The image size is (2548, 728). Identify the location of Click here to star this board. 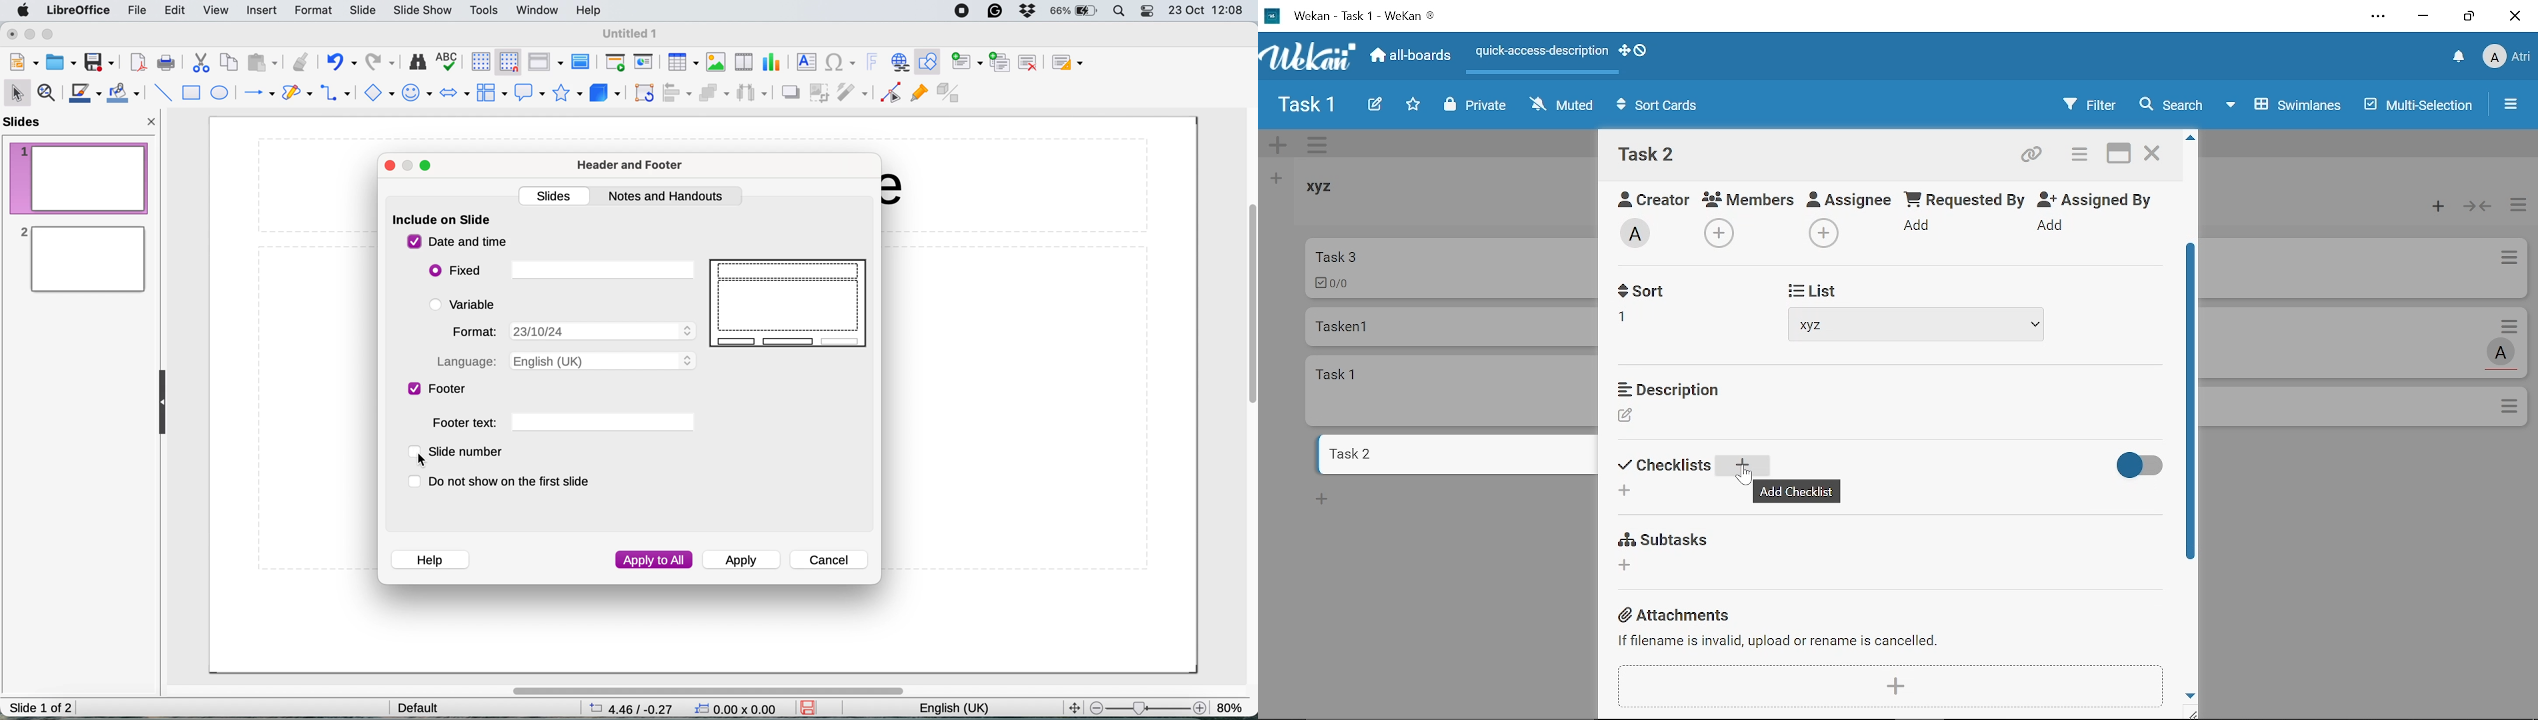
(1413, 106).